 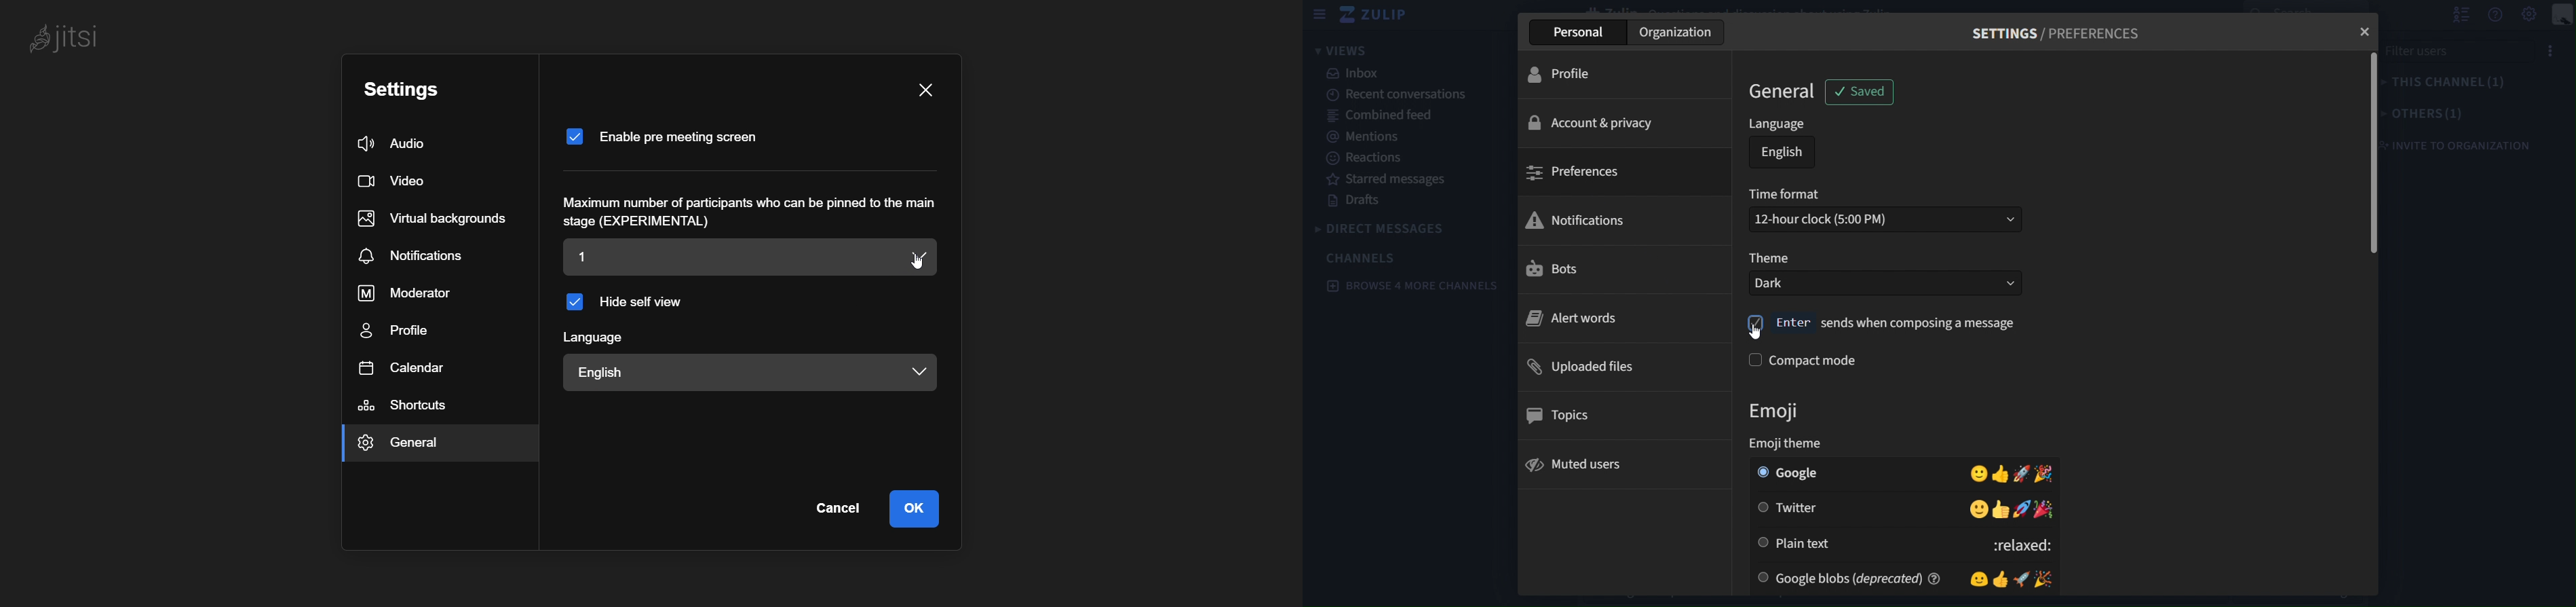 What do you see at coordinates (1762, 578) in the screenshot?
I see `Checkbox` at bounding box center [1762, 578].